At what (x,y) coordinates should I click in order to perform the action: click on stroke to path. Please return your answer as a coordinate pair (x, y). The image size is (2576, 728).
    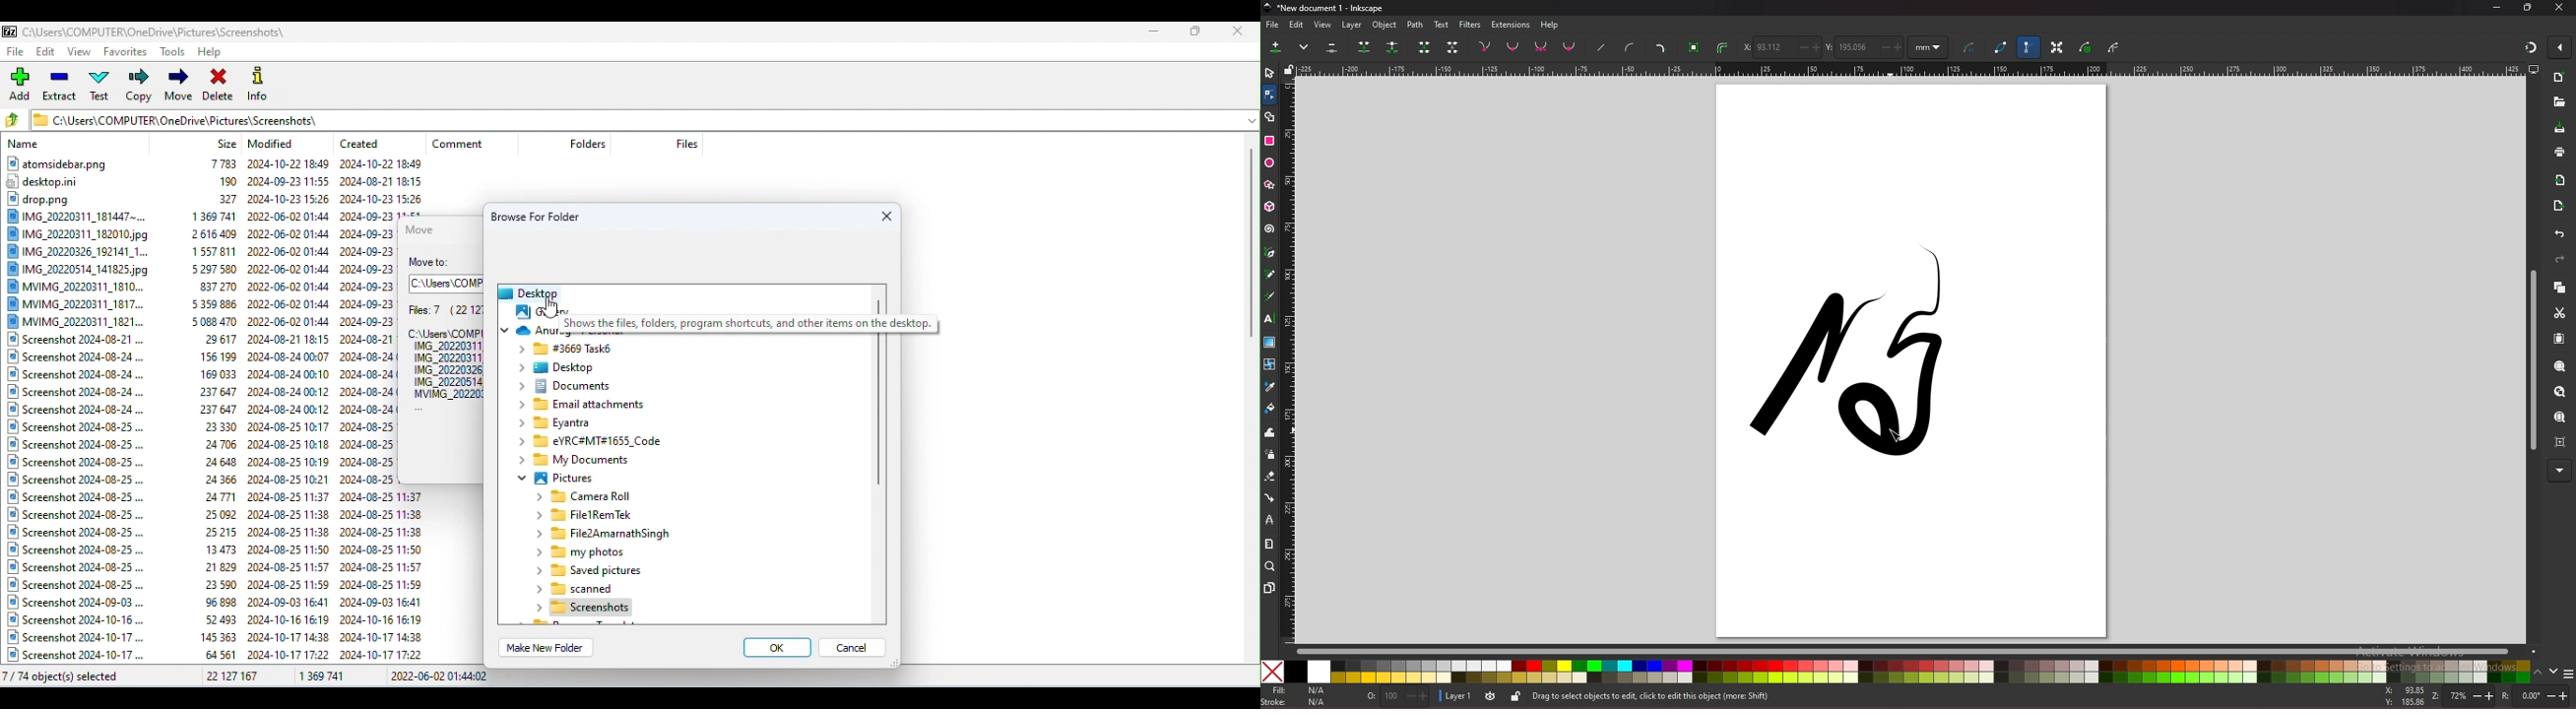
    Looking at the image, I should click on (1723, 47).